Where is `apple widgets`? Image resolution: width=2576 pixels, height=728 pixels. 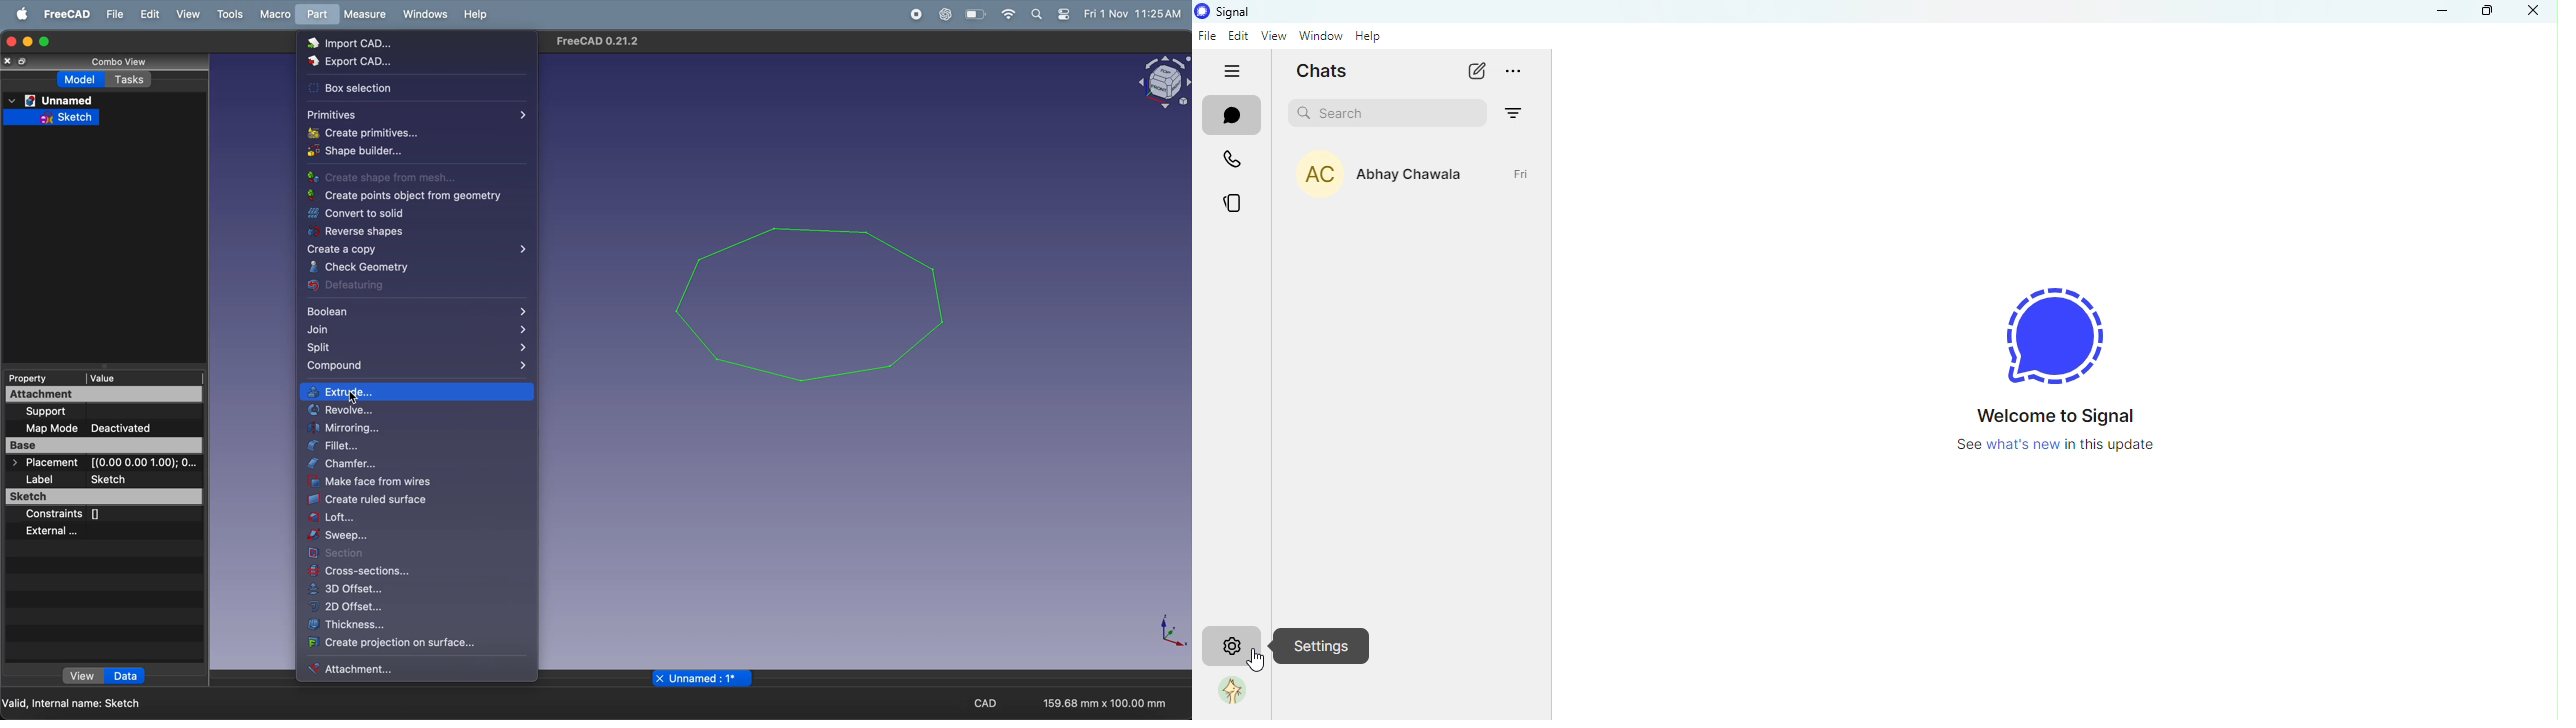 apple widgets is located at coordinates (1063, 13).